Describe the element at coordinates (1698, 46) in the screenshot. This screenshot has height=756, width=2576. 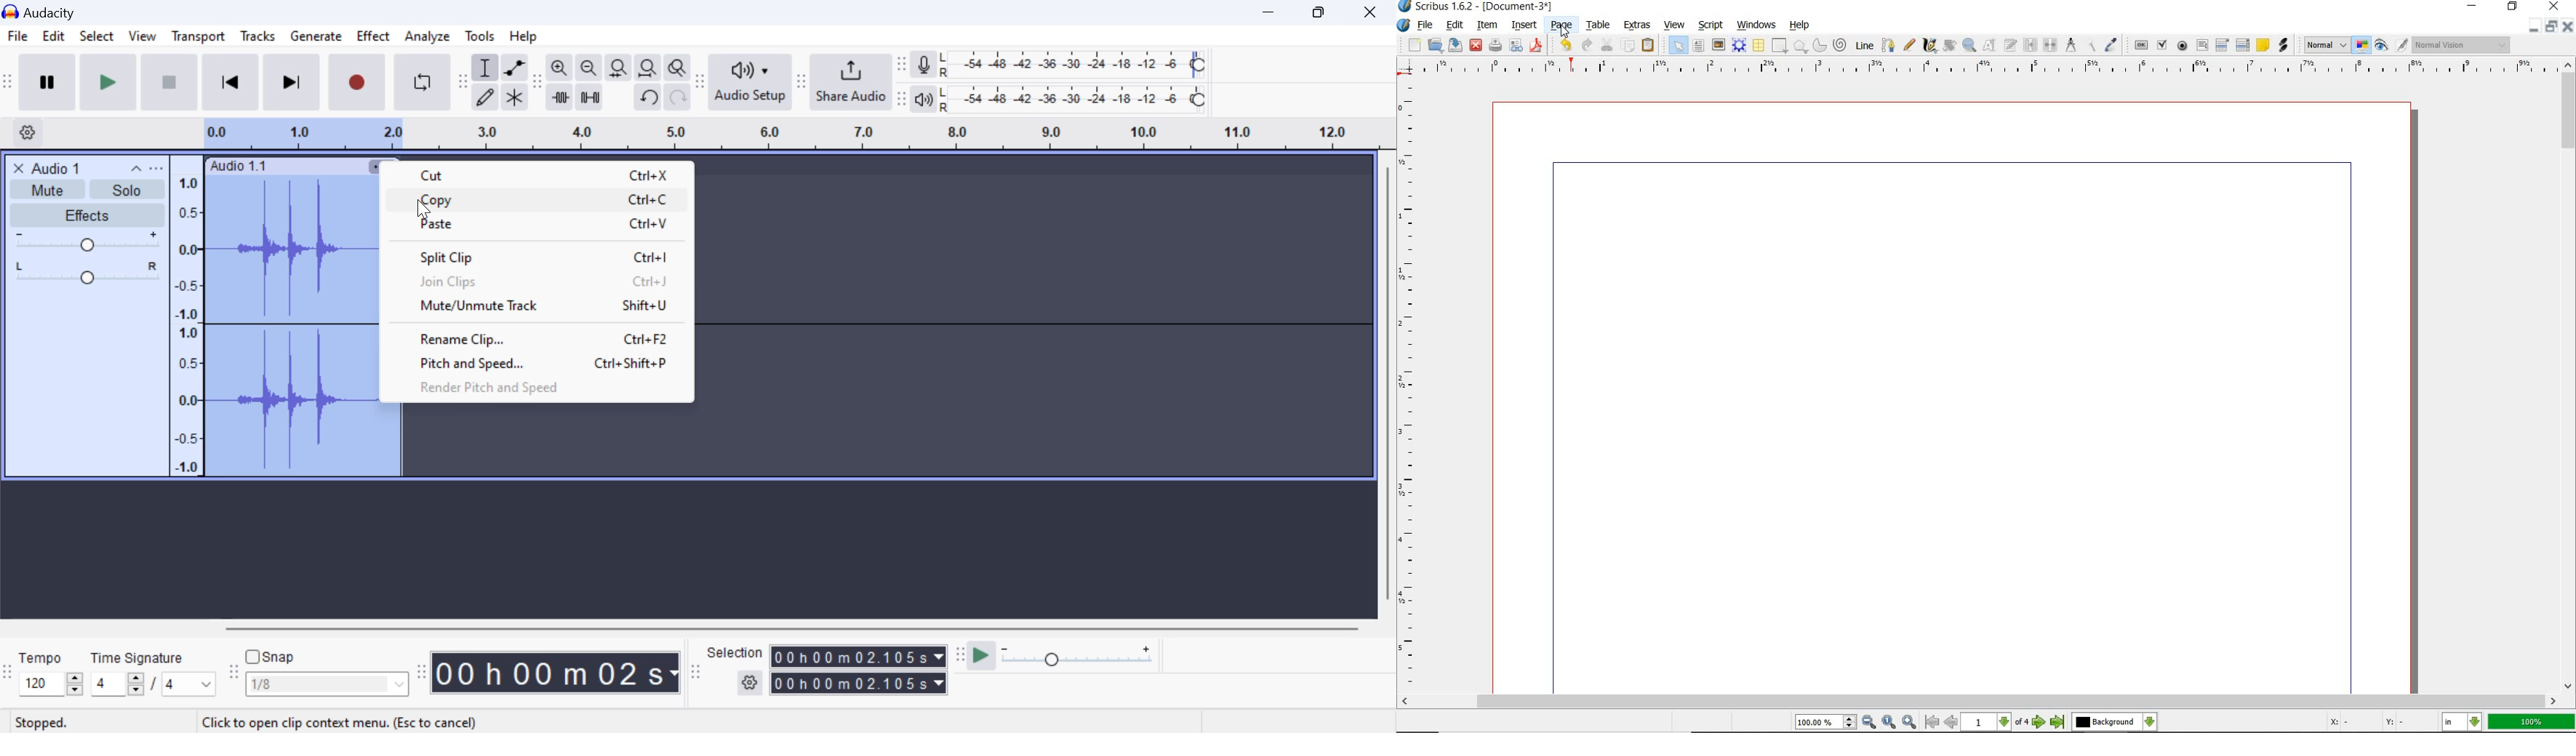
I see `text frame` at that location.